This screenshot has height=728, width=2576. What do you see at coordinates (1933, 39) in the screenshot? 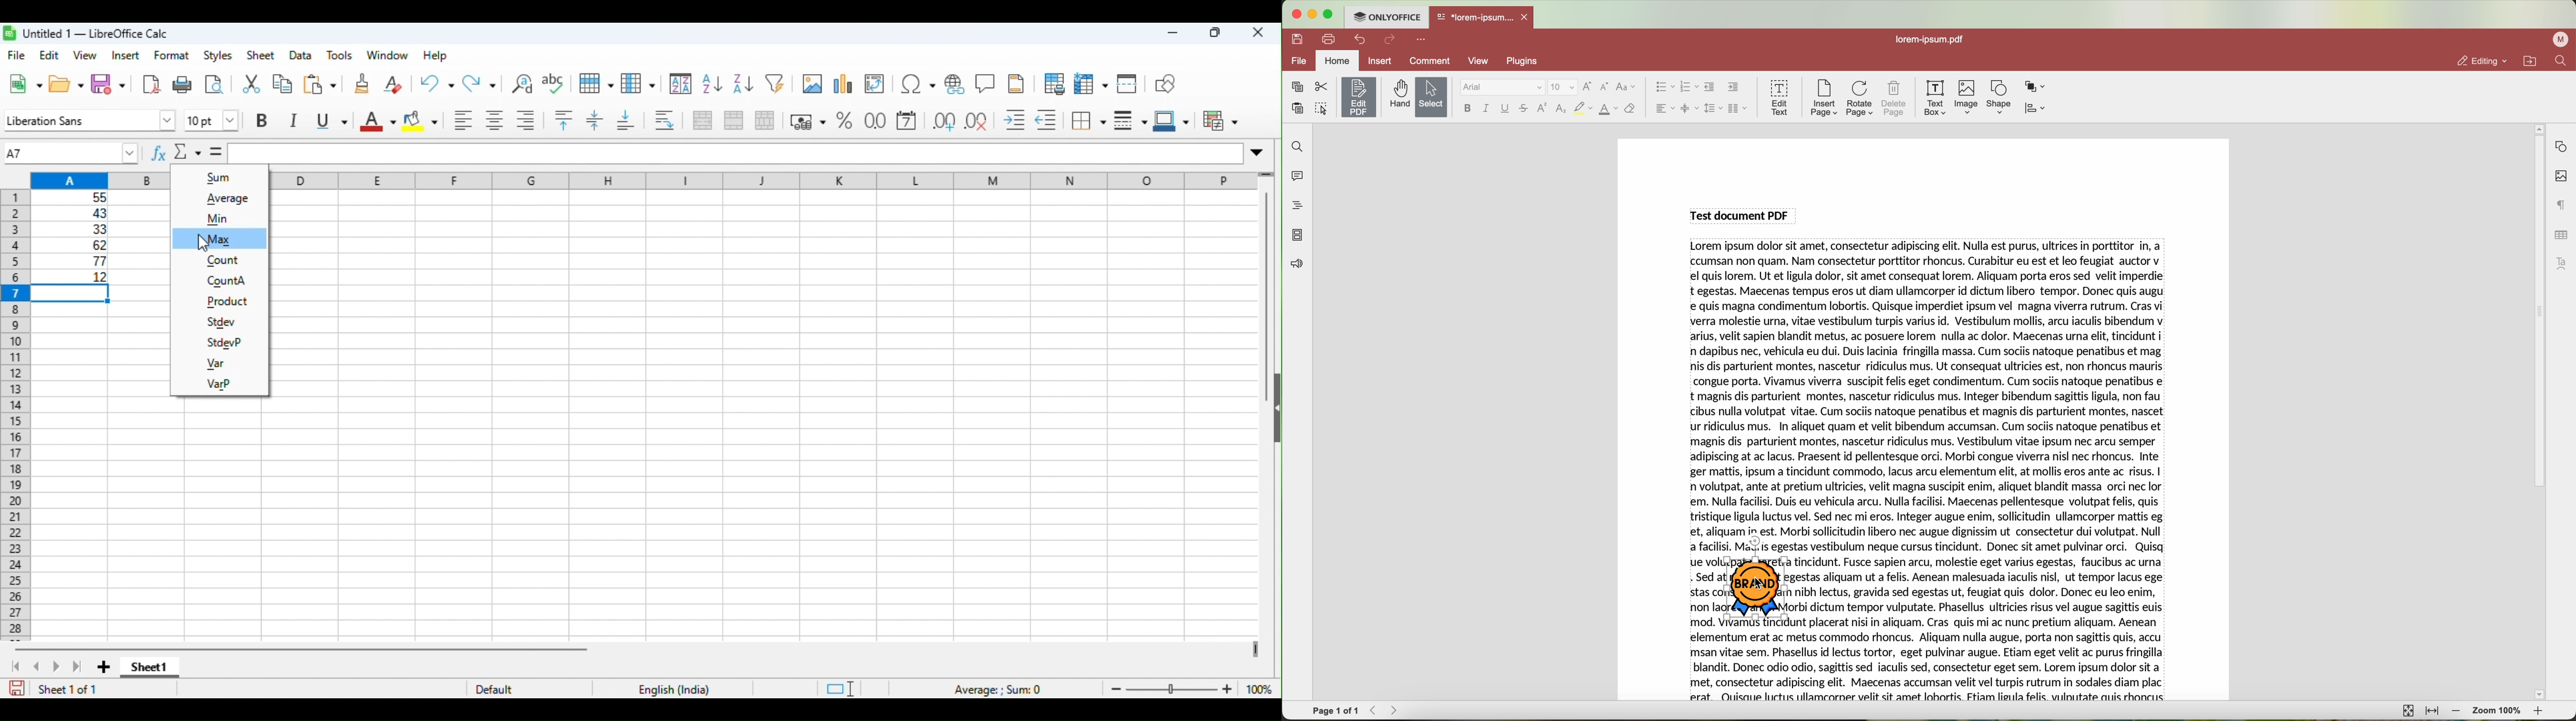
I see `lorem-ipsum.pdf` at bounding box center [1933, 39].